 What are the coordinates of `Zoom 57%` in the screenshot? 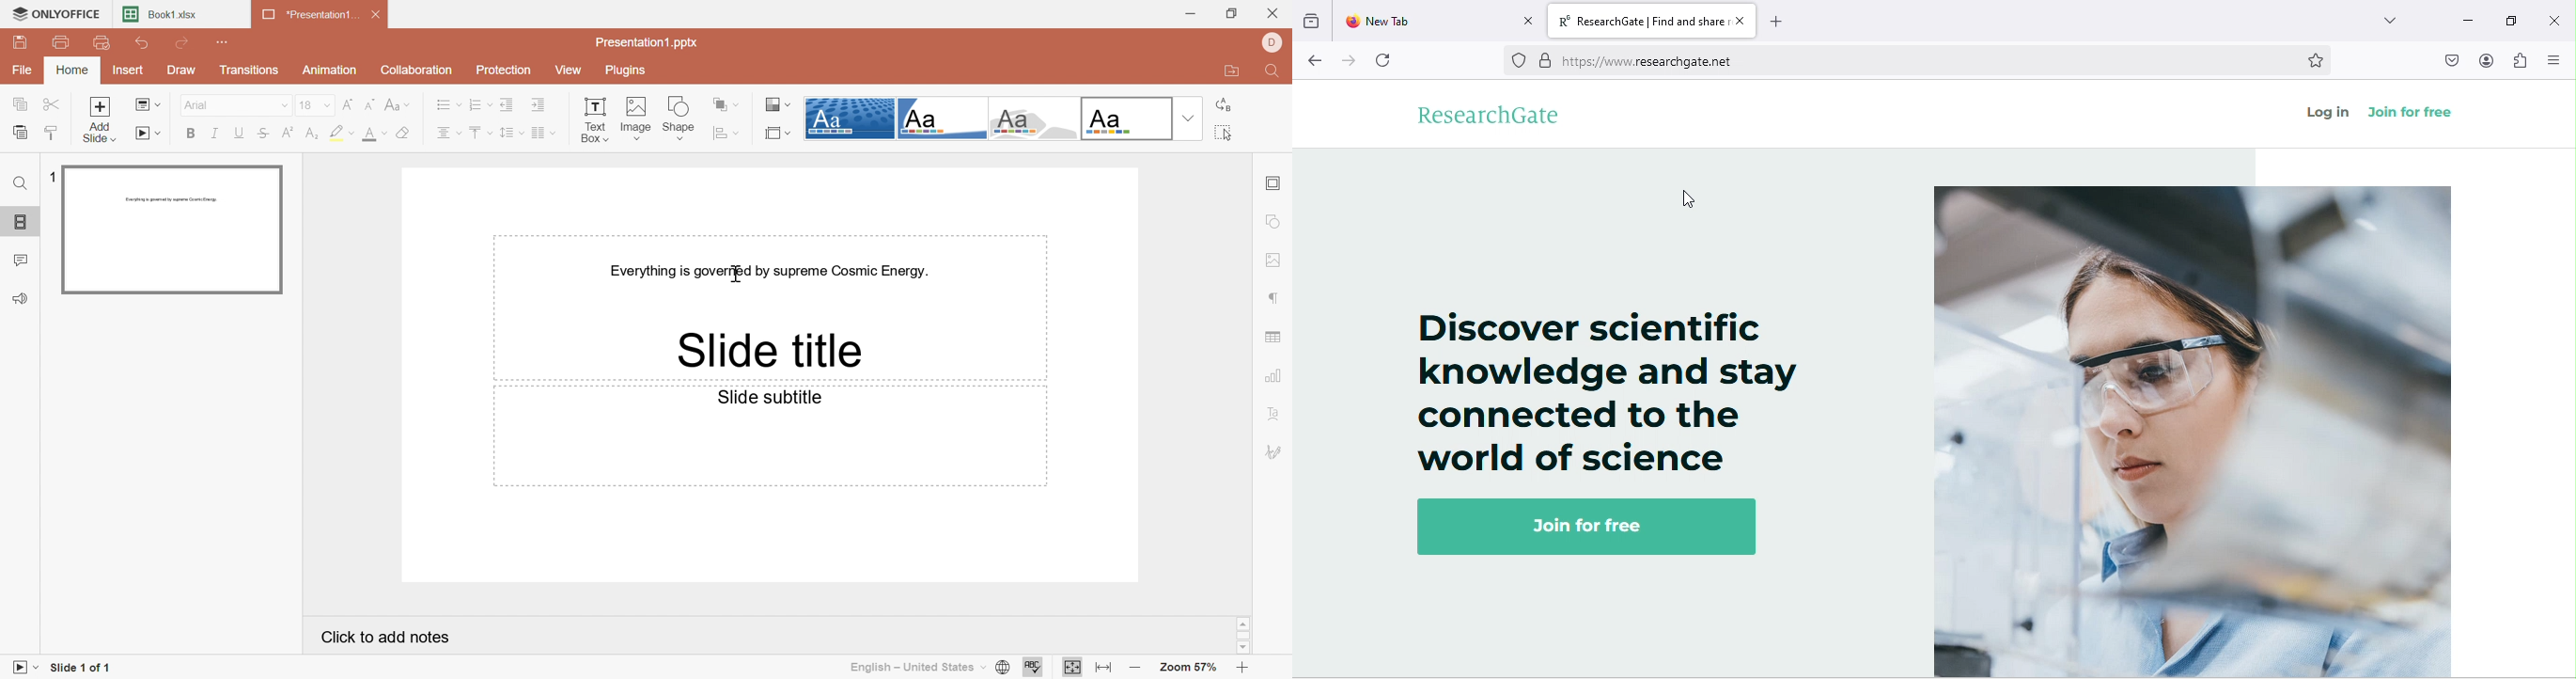 It's located at (1187, 667).